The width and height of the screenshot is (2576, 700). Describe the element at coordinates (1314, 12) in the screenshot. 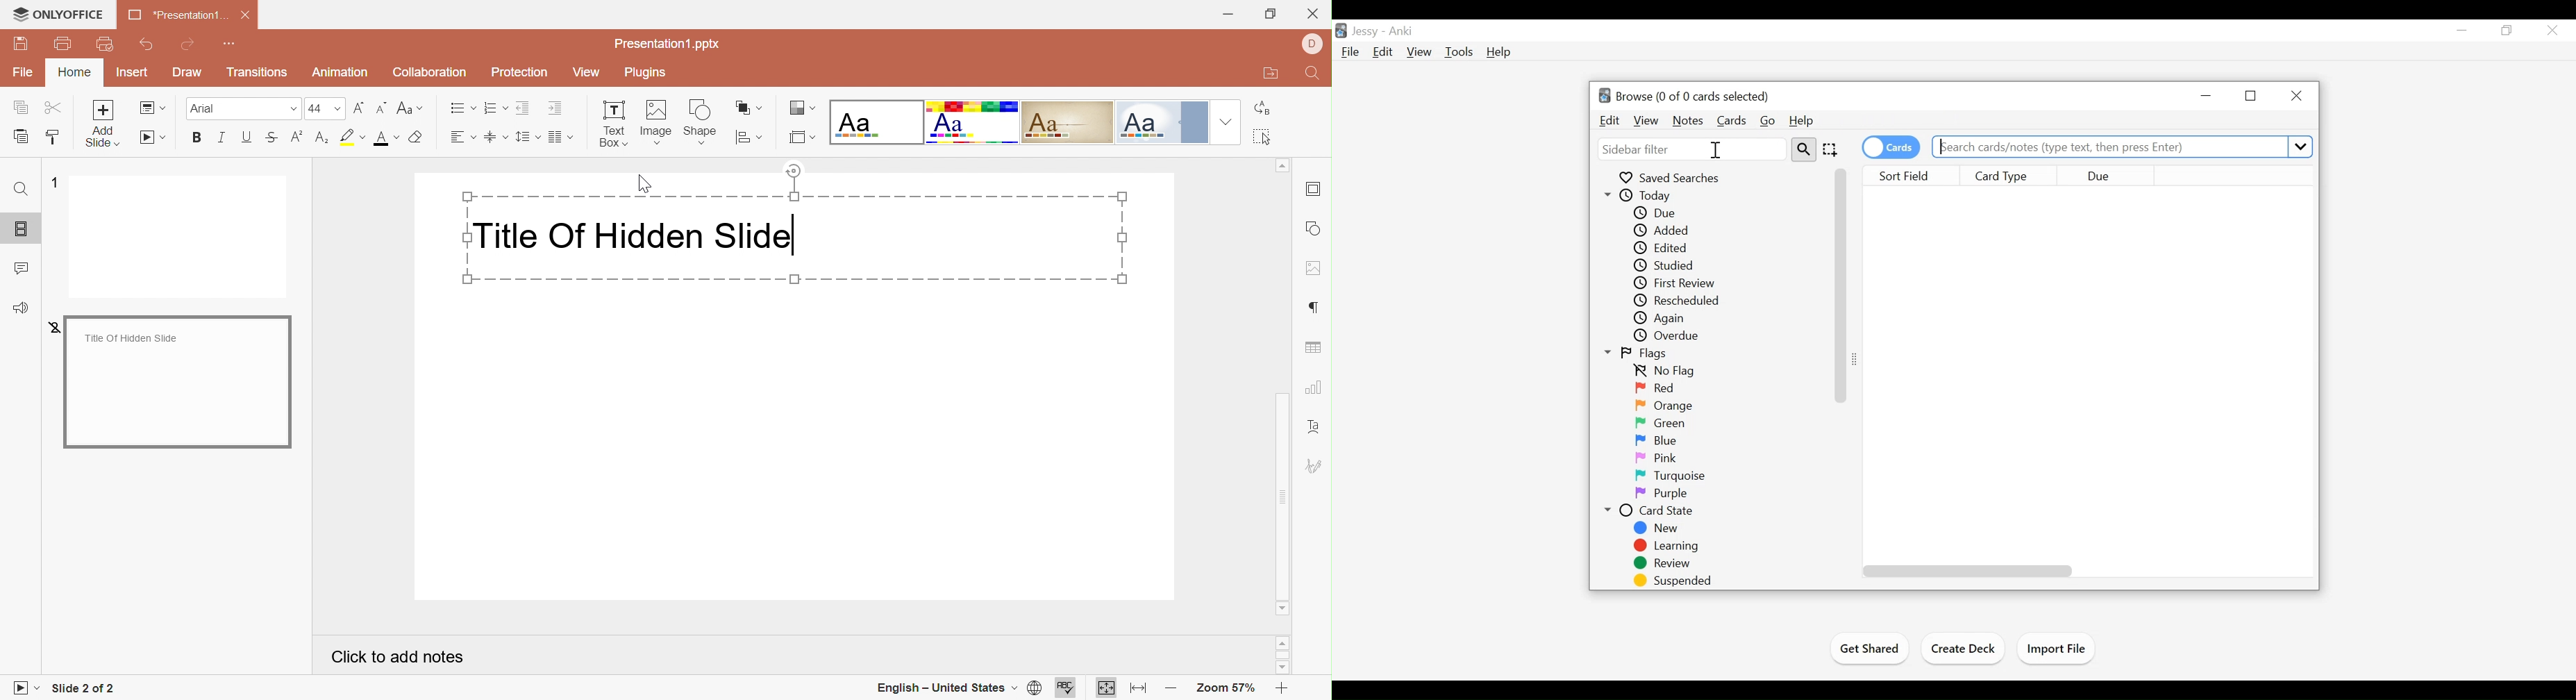

I see `Close` at that location.